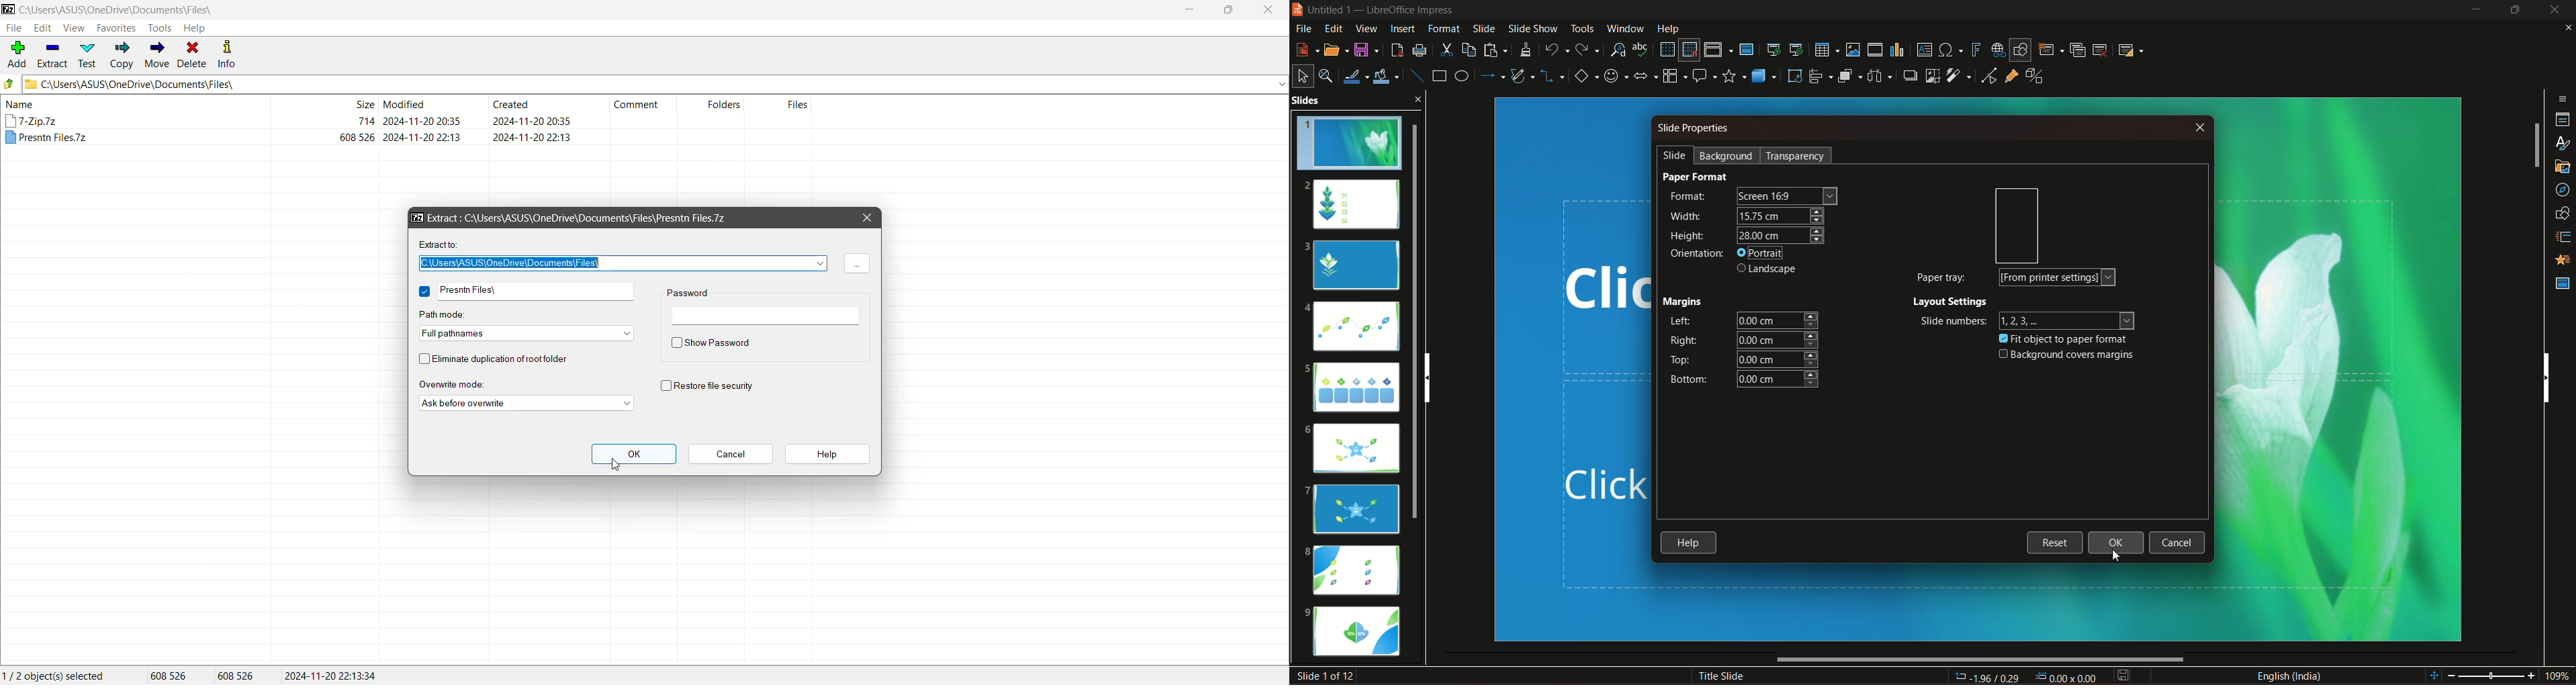  Describe the element at coordinates (1332, 28) in the screenshot. I see `edit` at that location.